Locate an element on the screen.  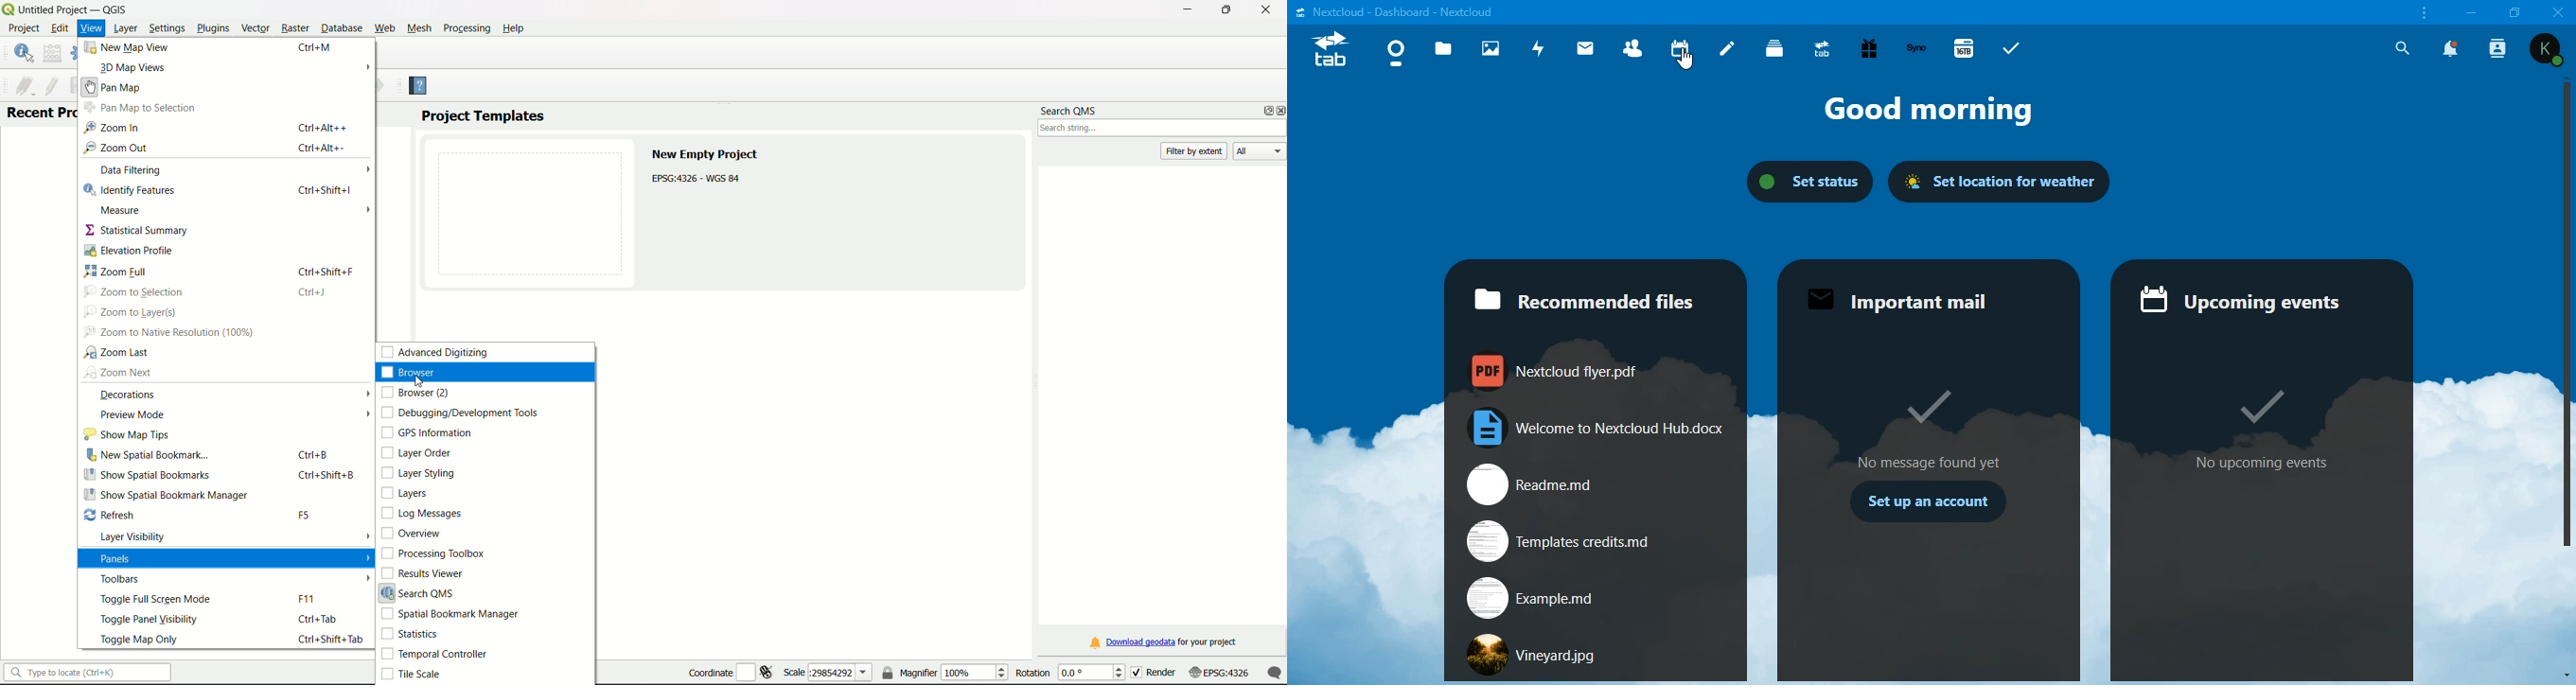
cursor is located at coordinates (1684, 60).